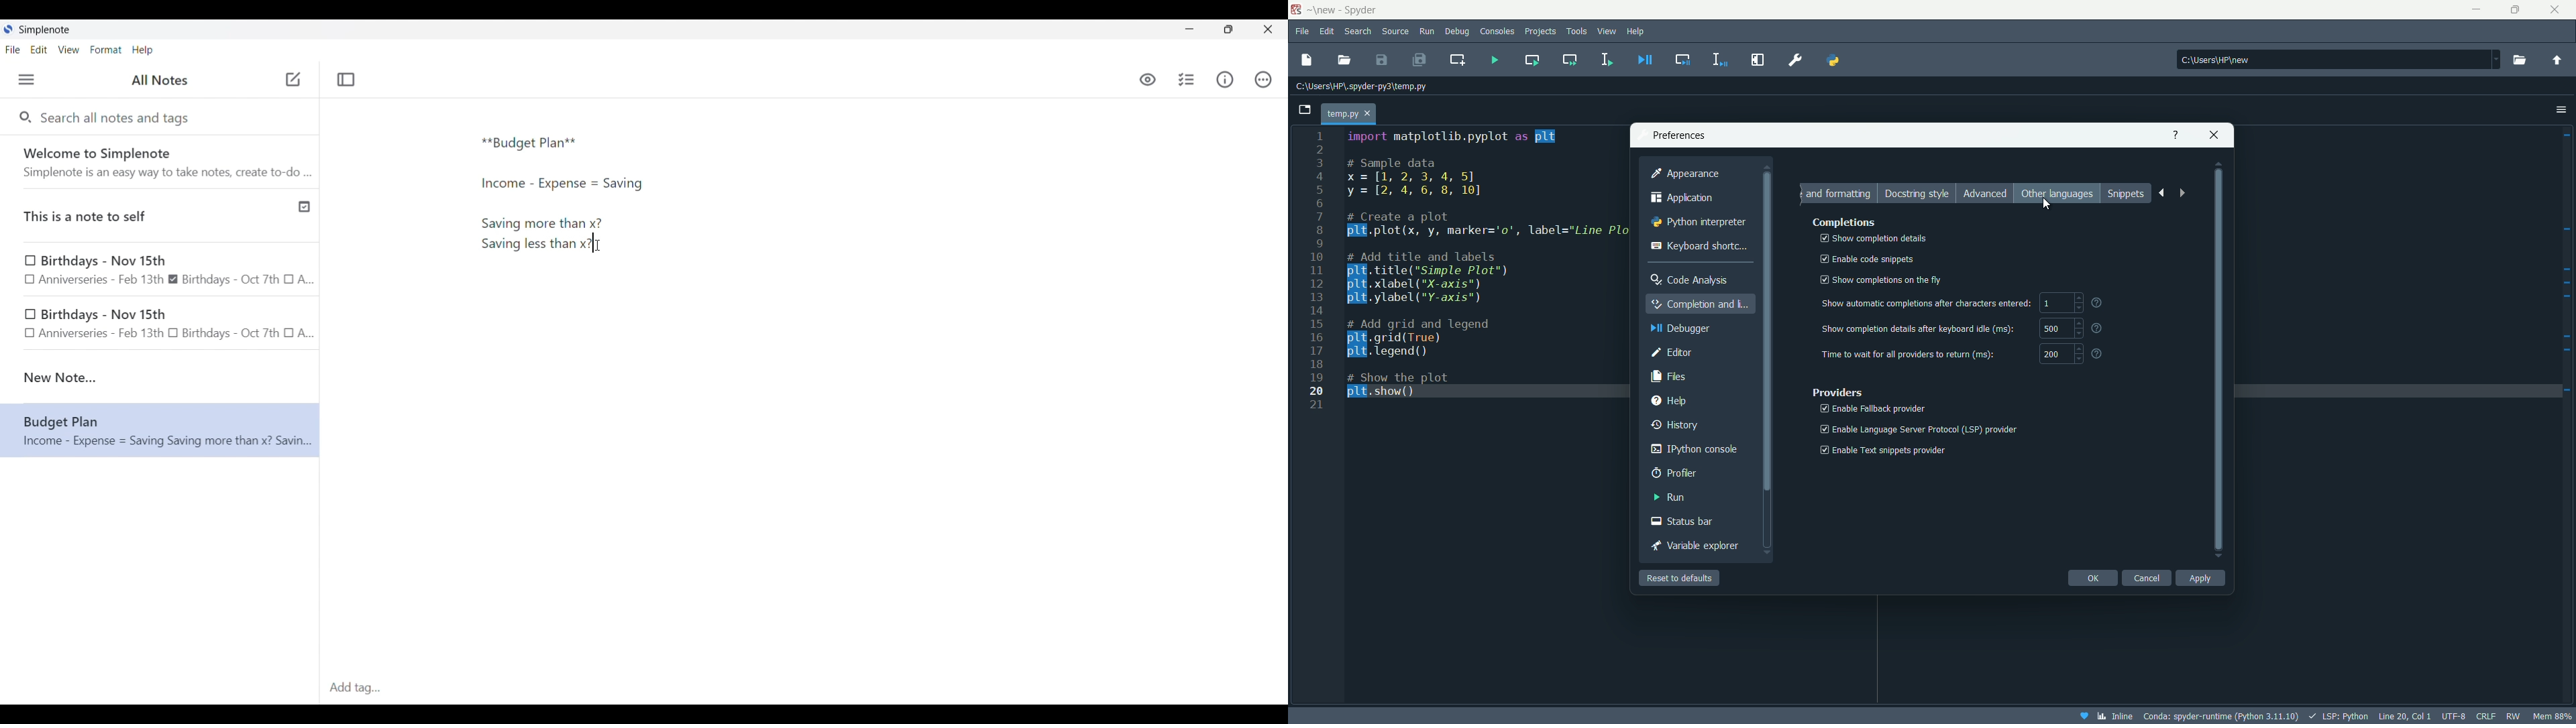 The image size is (2576, 728). Describe the element at coordinates (1456, 32) in the screenshot. I see `debug` at that location.